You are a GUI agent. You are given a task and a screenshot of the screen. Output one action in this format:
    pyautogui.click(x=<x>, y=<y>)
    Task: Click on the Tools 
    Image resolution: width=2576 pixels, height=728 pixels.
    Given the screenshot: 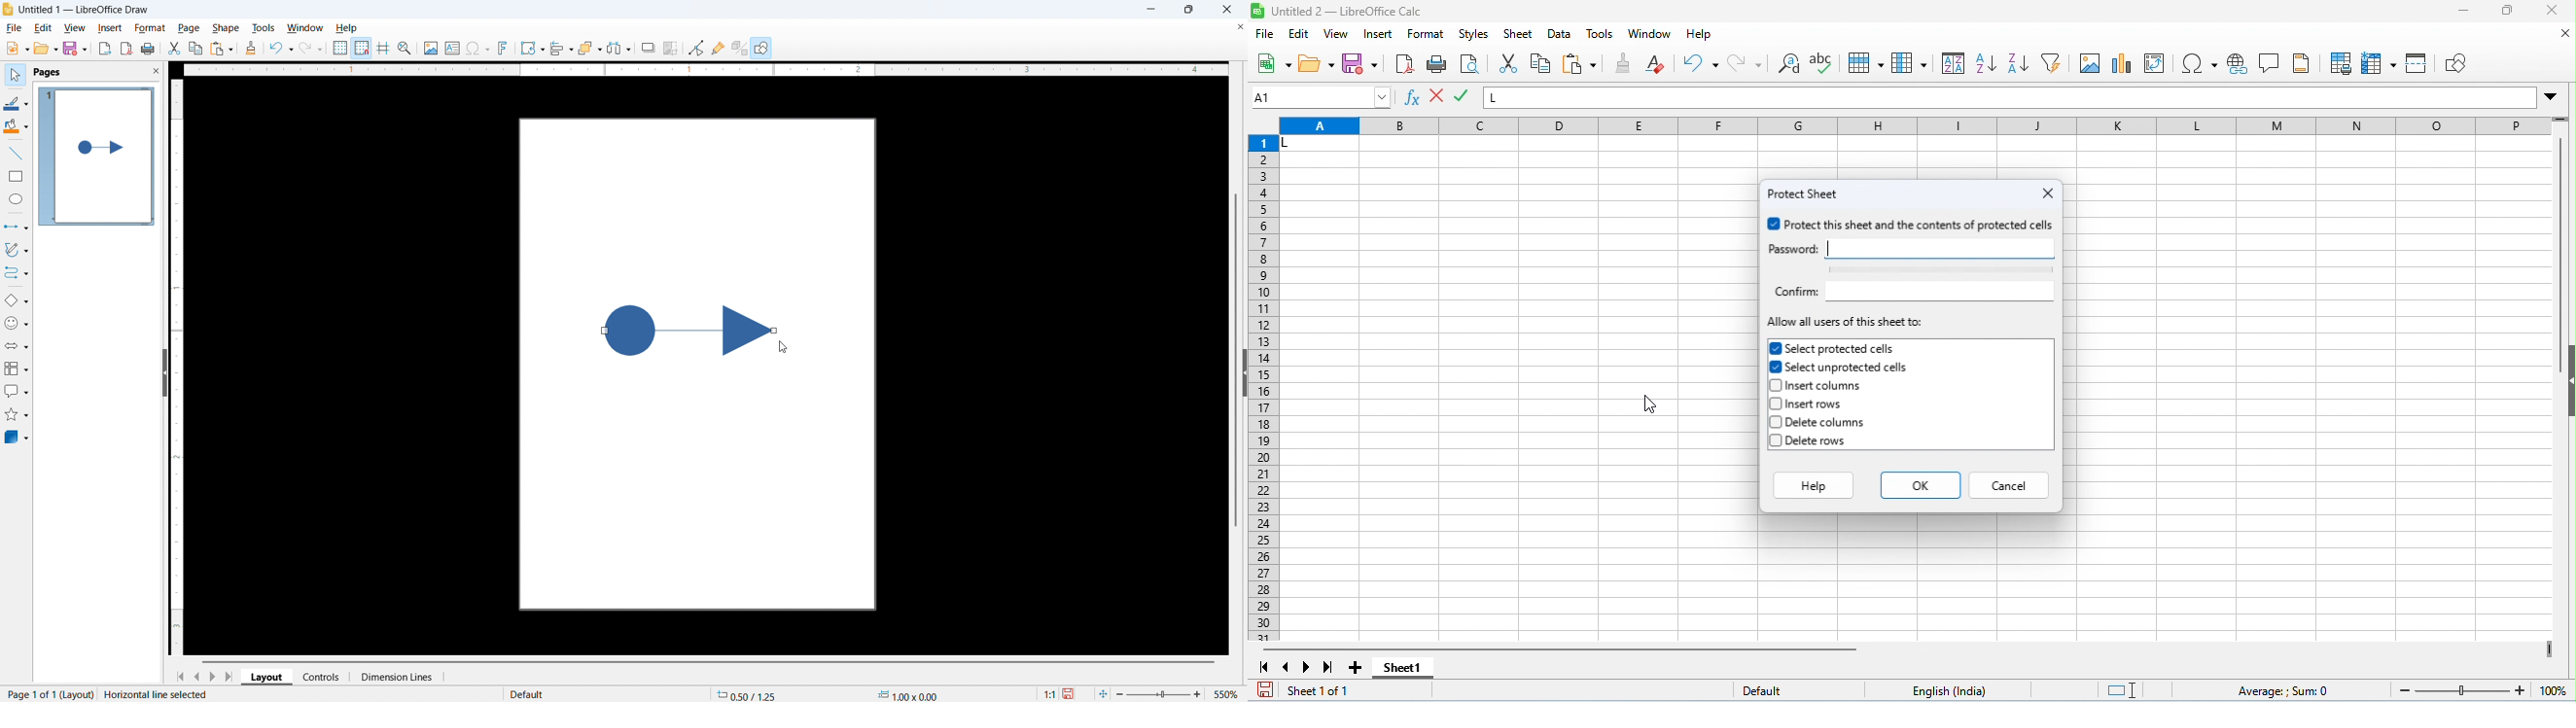 What is the action you would take?
    pyautogui.click(x=263, y=28)
    